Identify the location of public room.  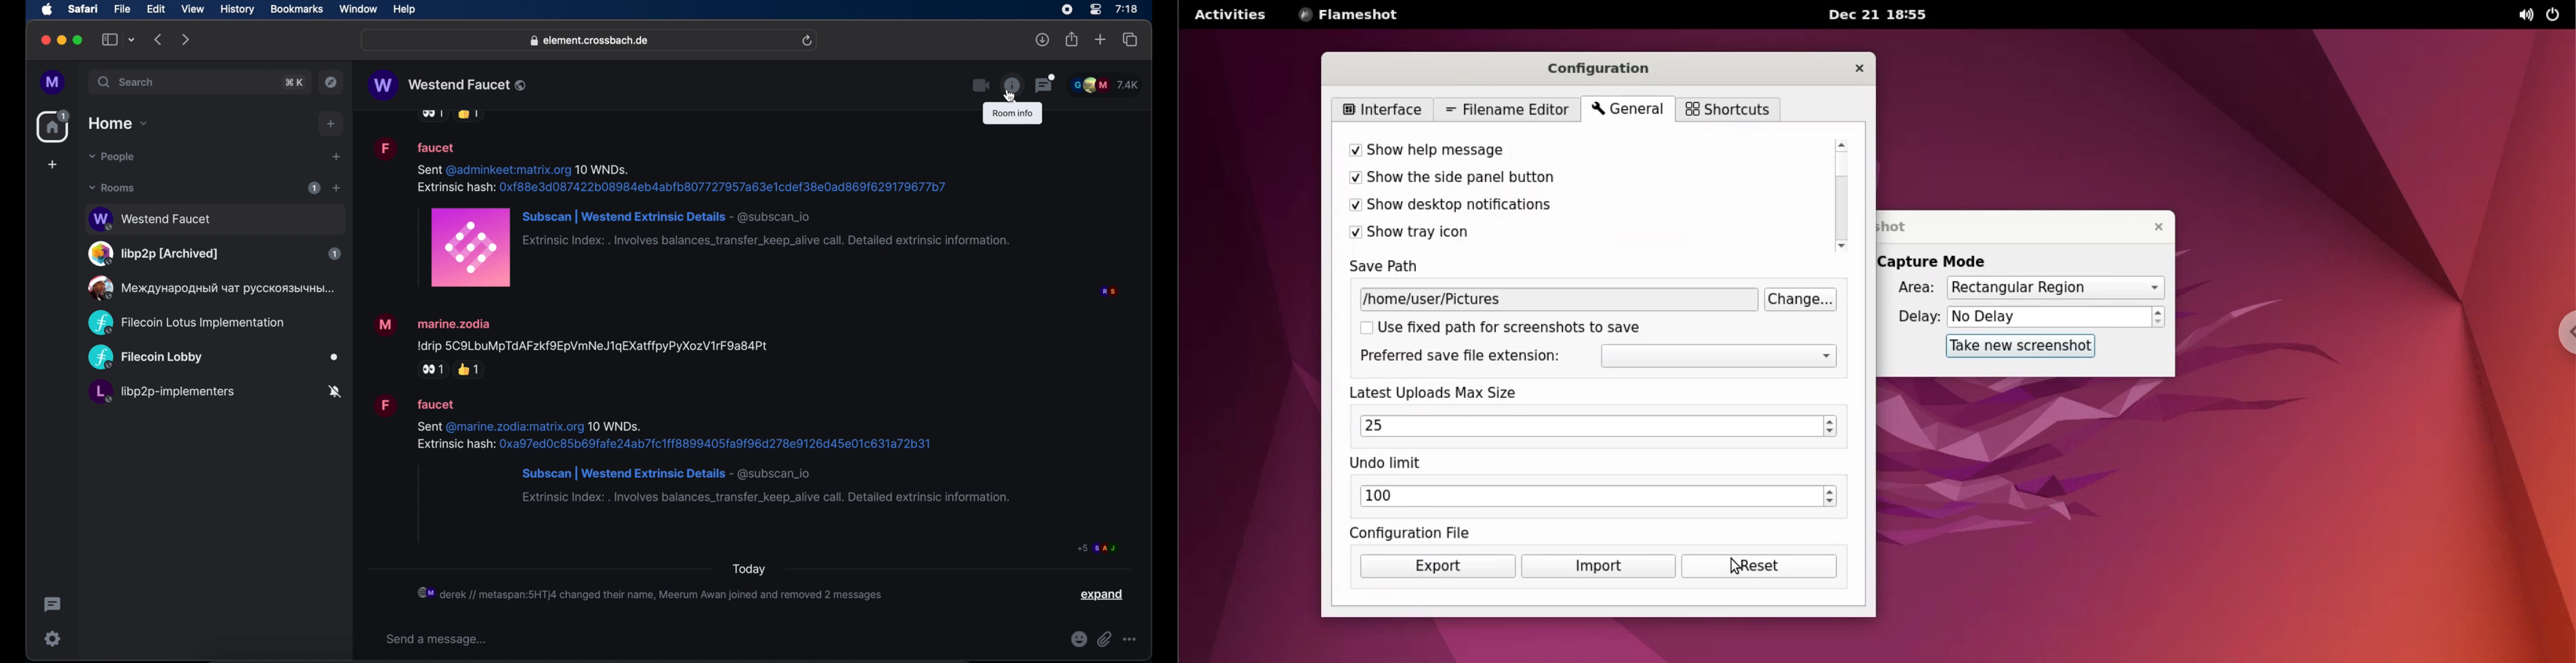
(186, 323).